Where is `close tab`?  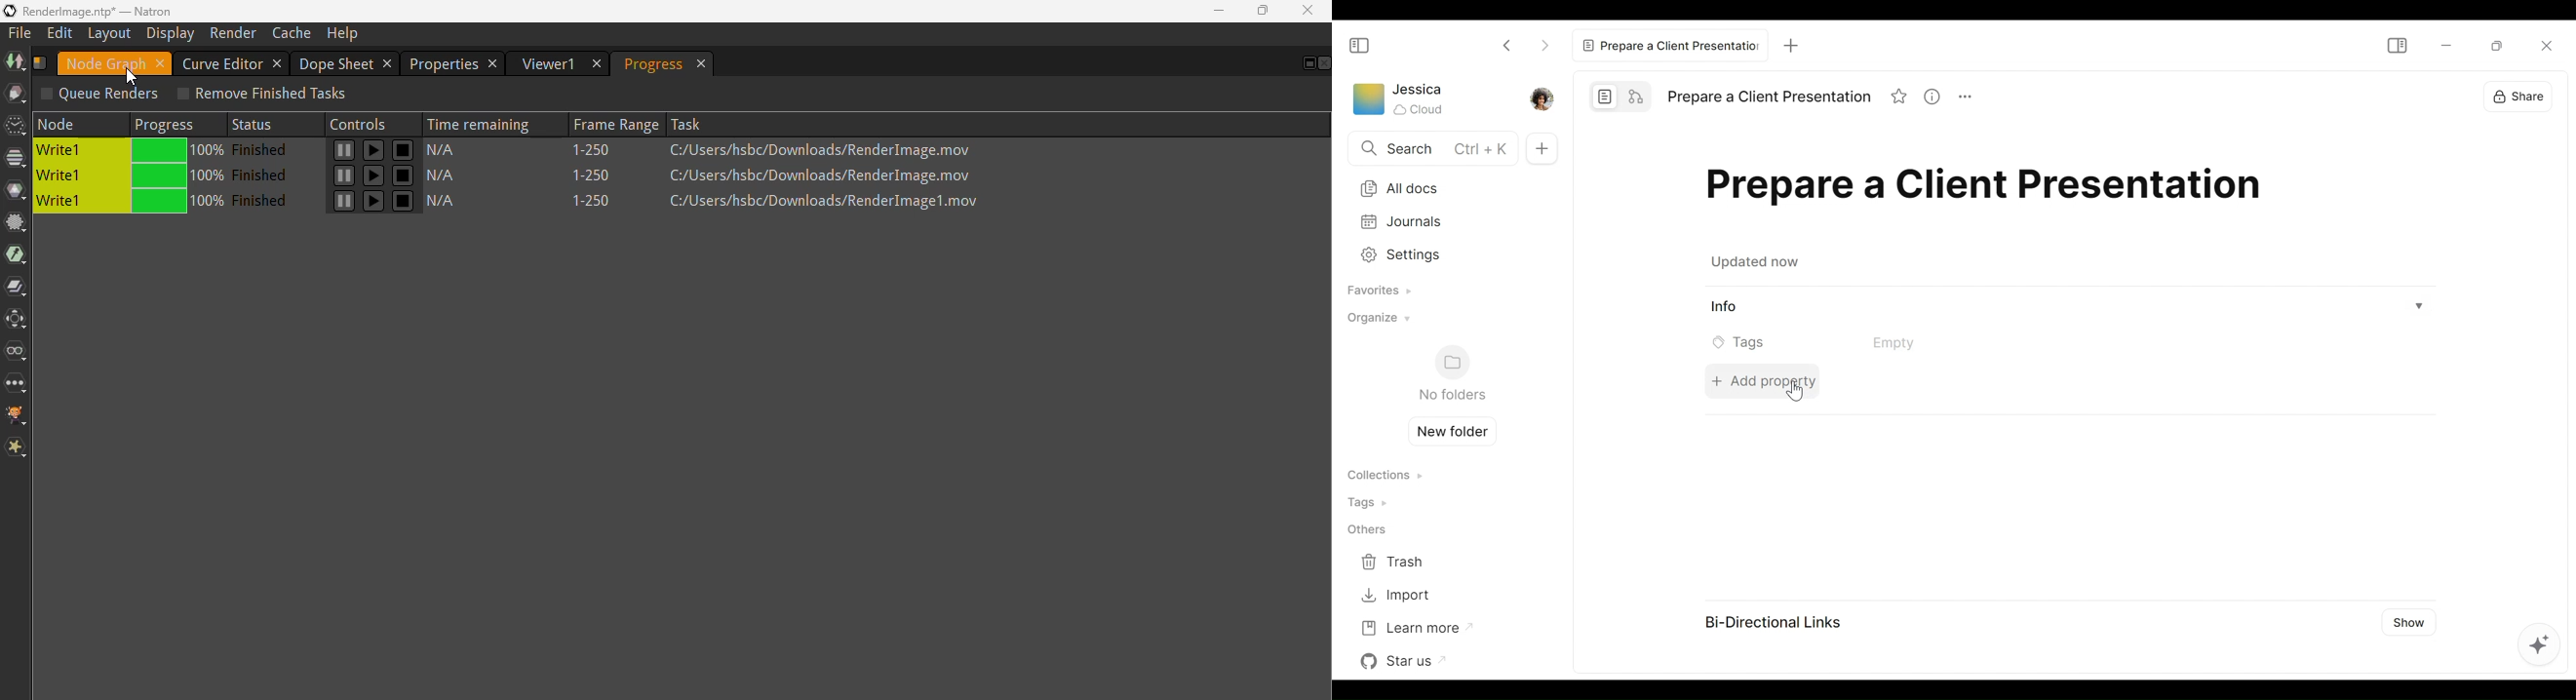 close tab is located at coordinates (598, 64).